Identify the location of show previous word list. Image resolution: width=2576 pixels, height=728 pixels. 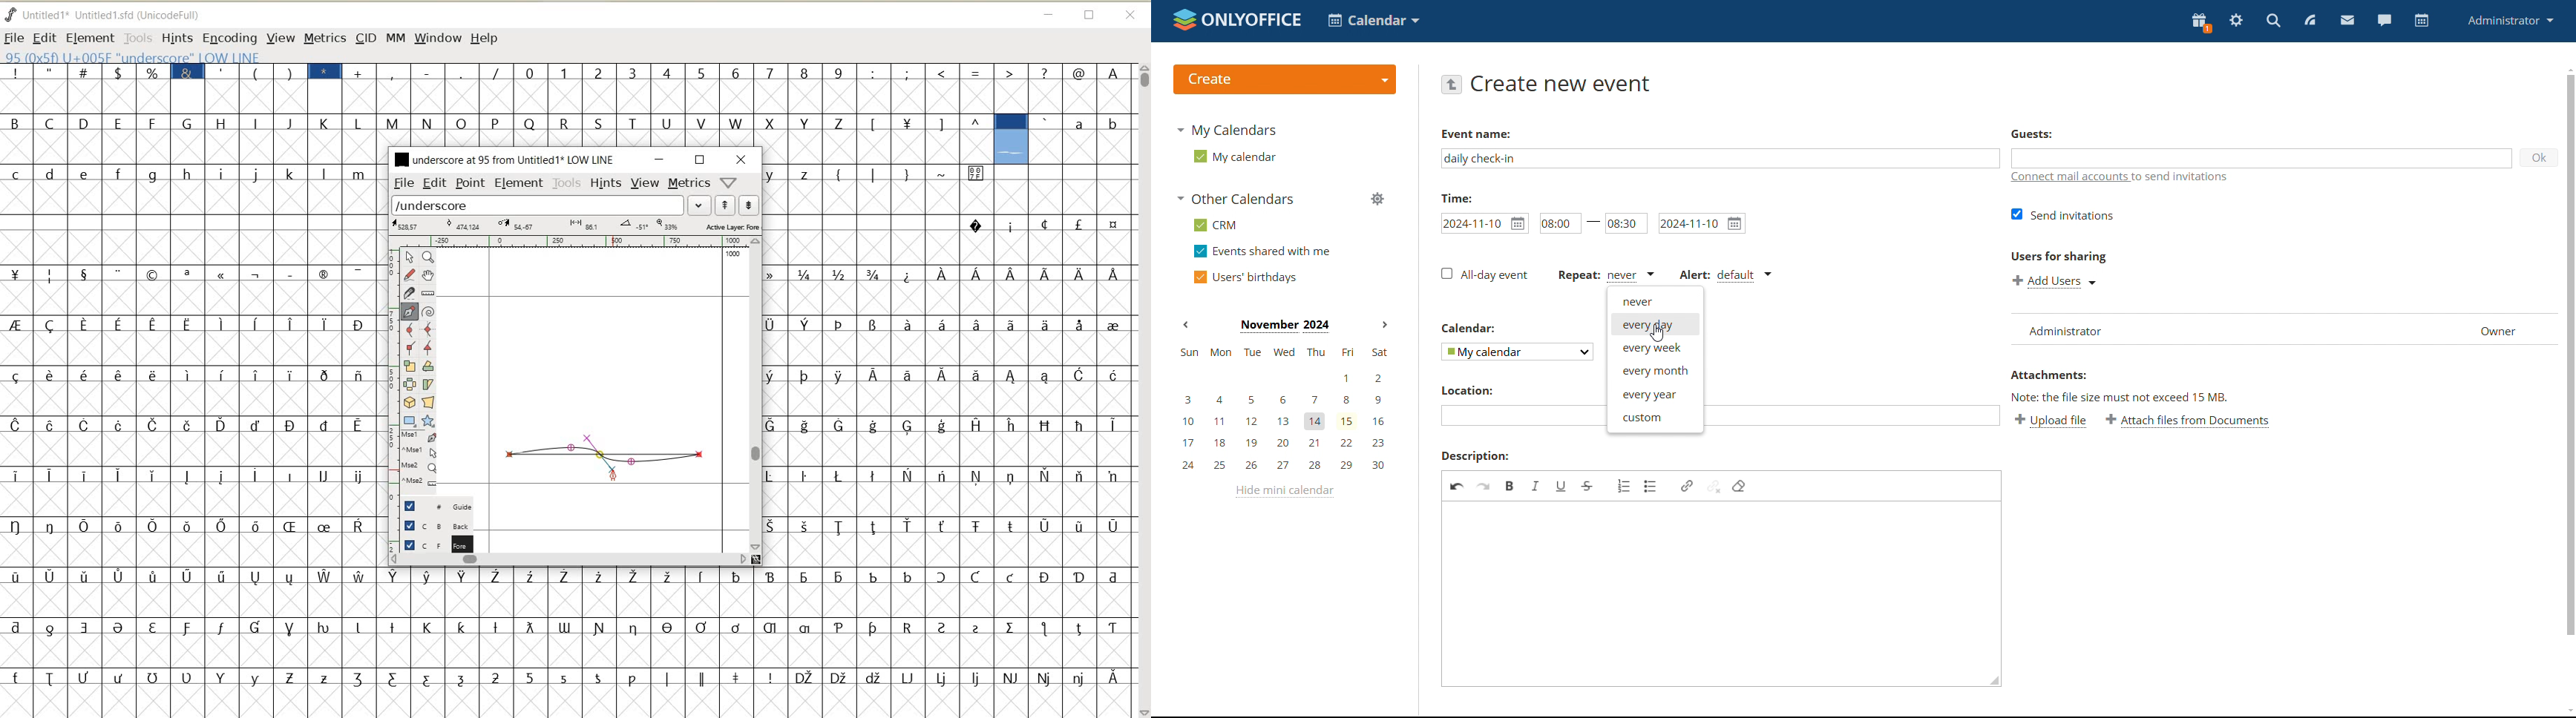
(725, 205).